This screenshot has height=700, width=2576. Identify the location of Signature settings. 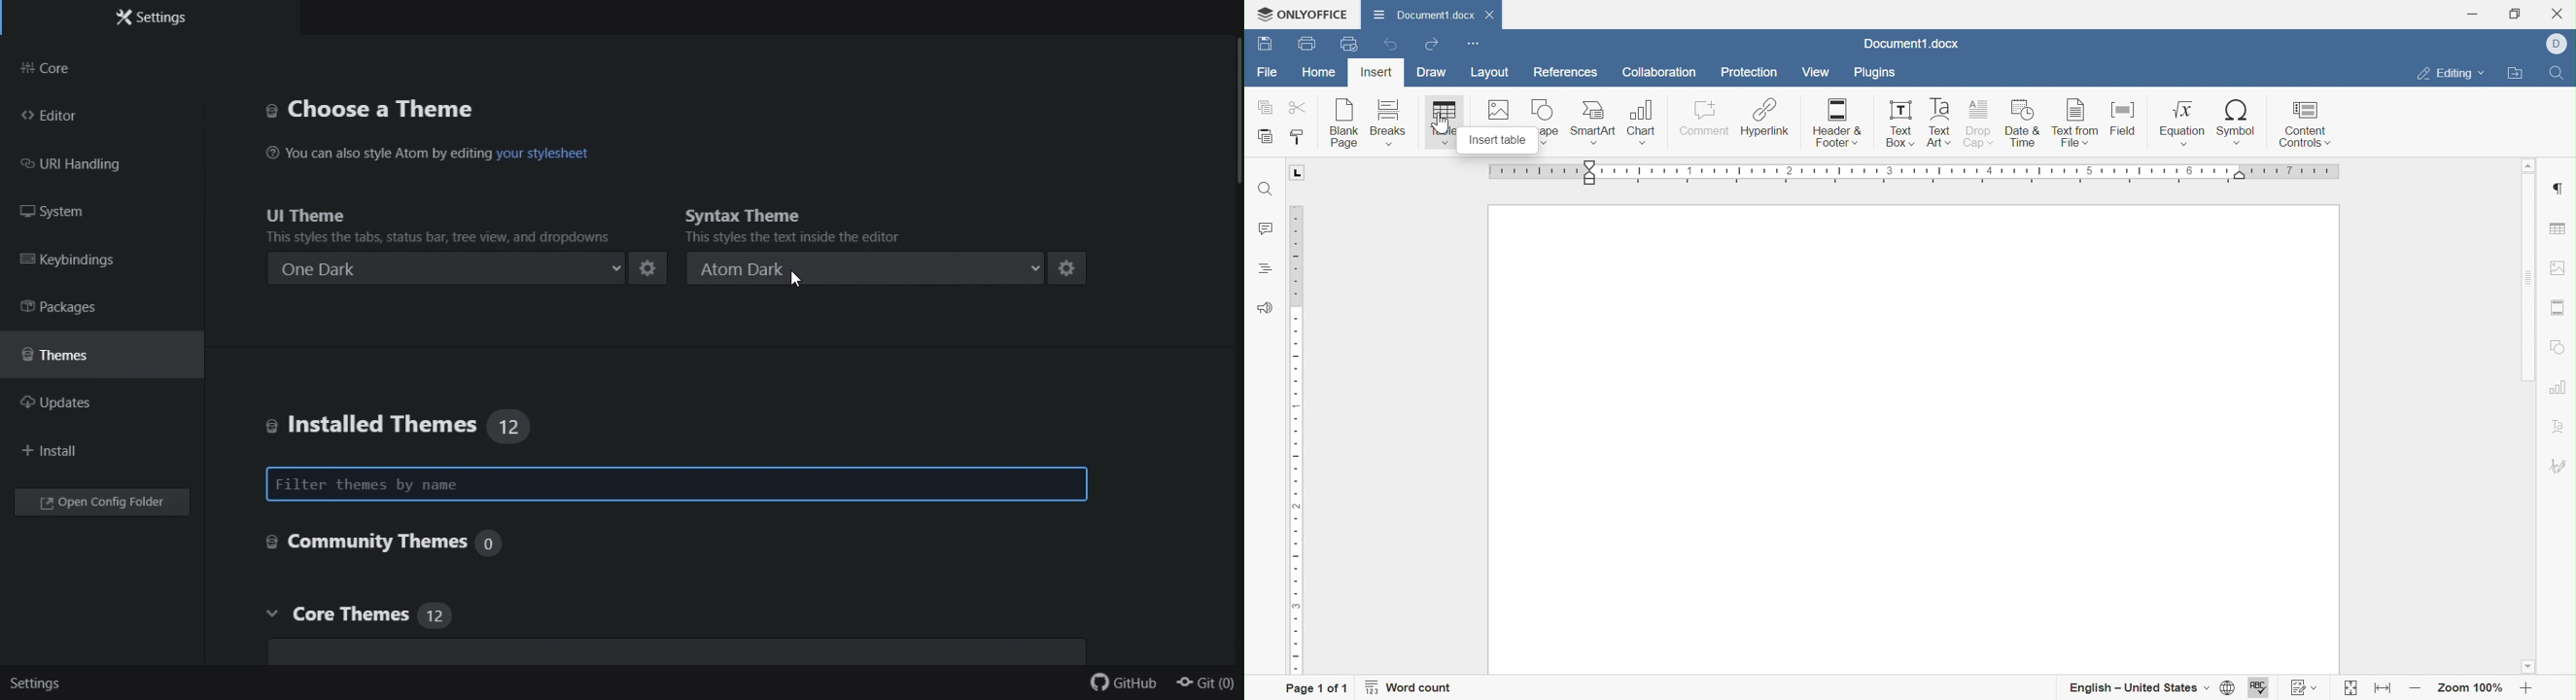
(2562, 466).